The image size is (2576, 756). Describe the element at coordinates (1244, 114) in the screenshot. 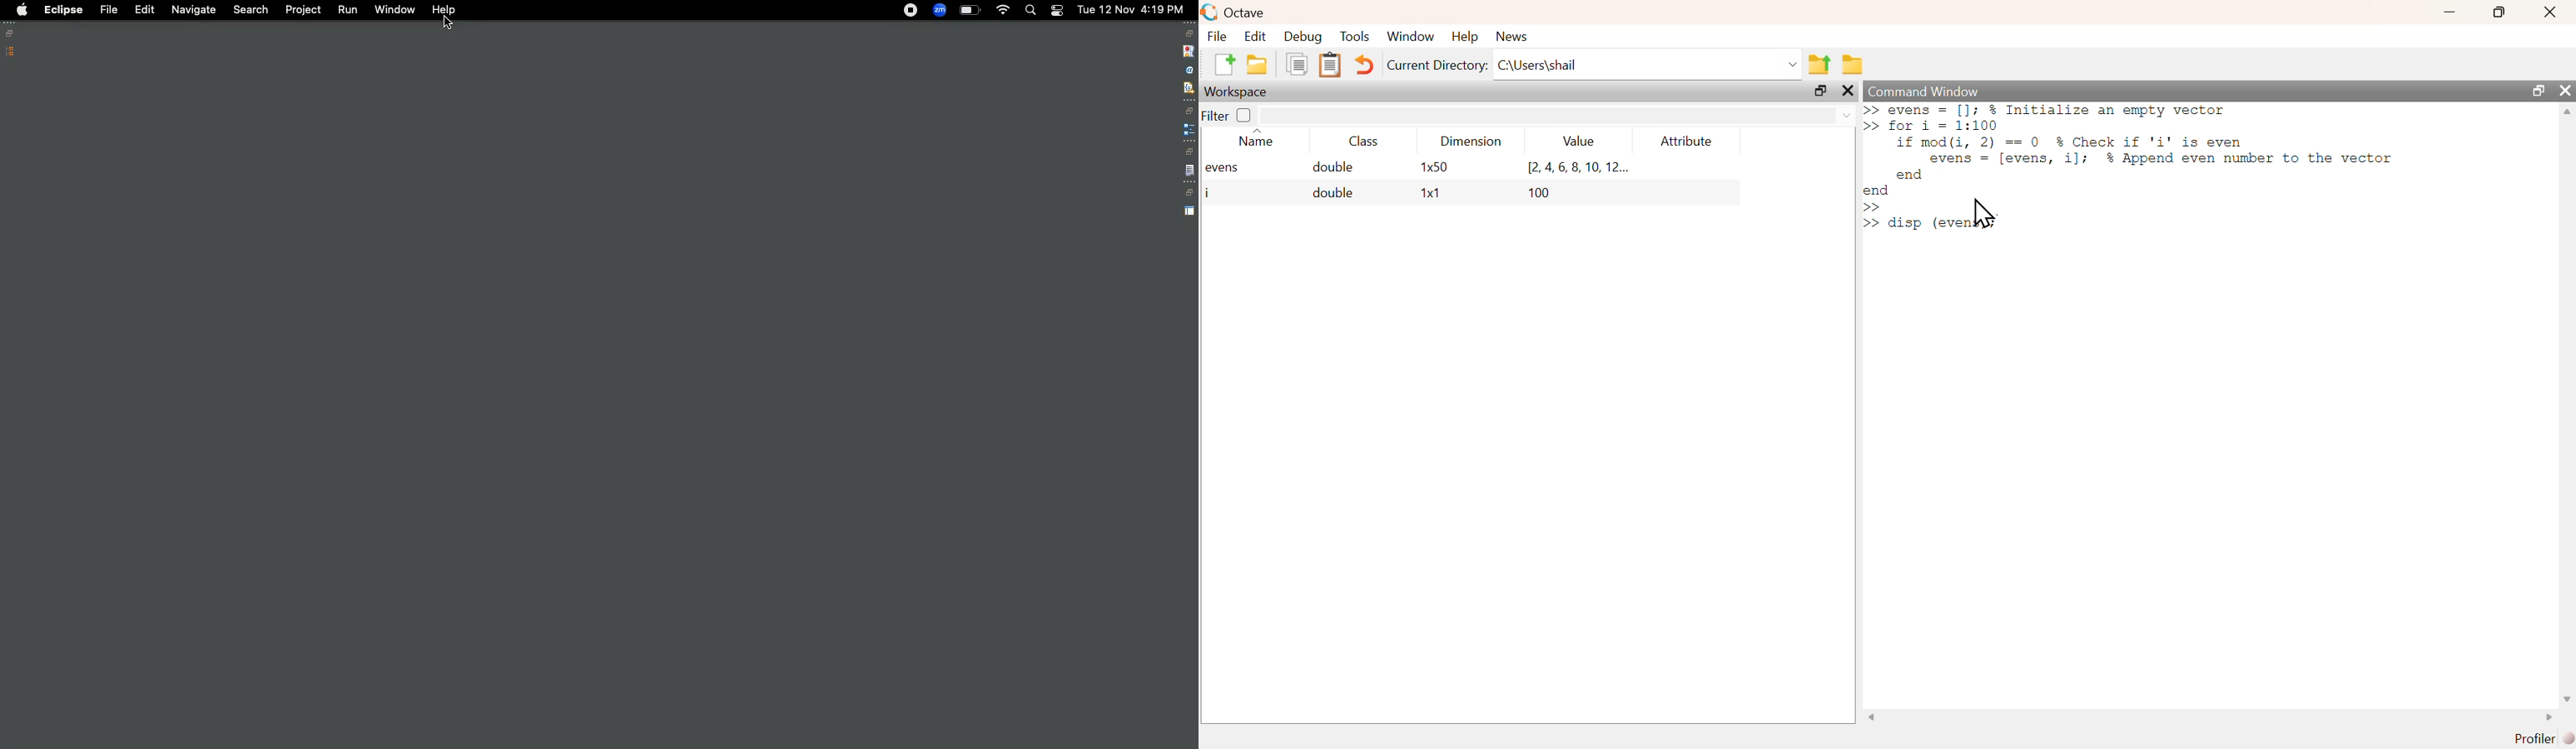

I see `off` at that location.